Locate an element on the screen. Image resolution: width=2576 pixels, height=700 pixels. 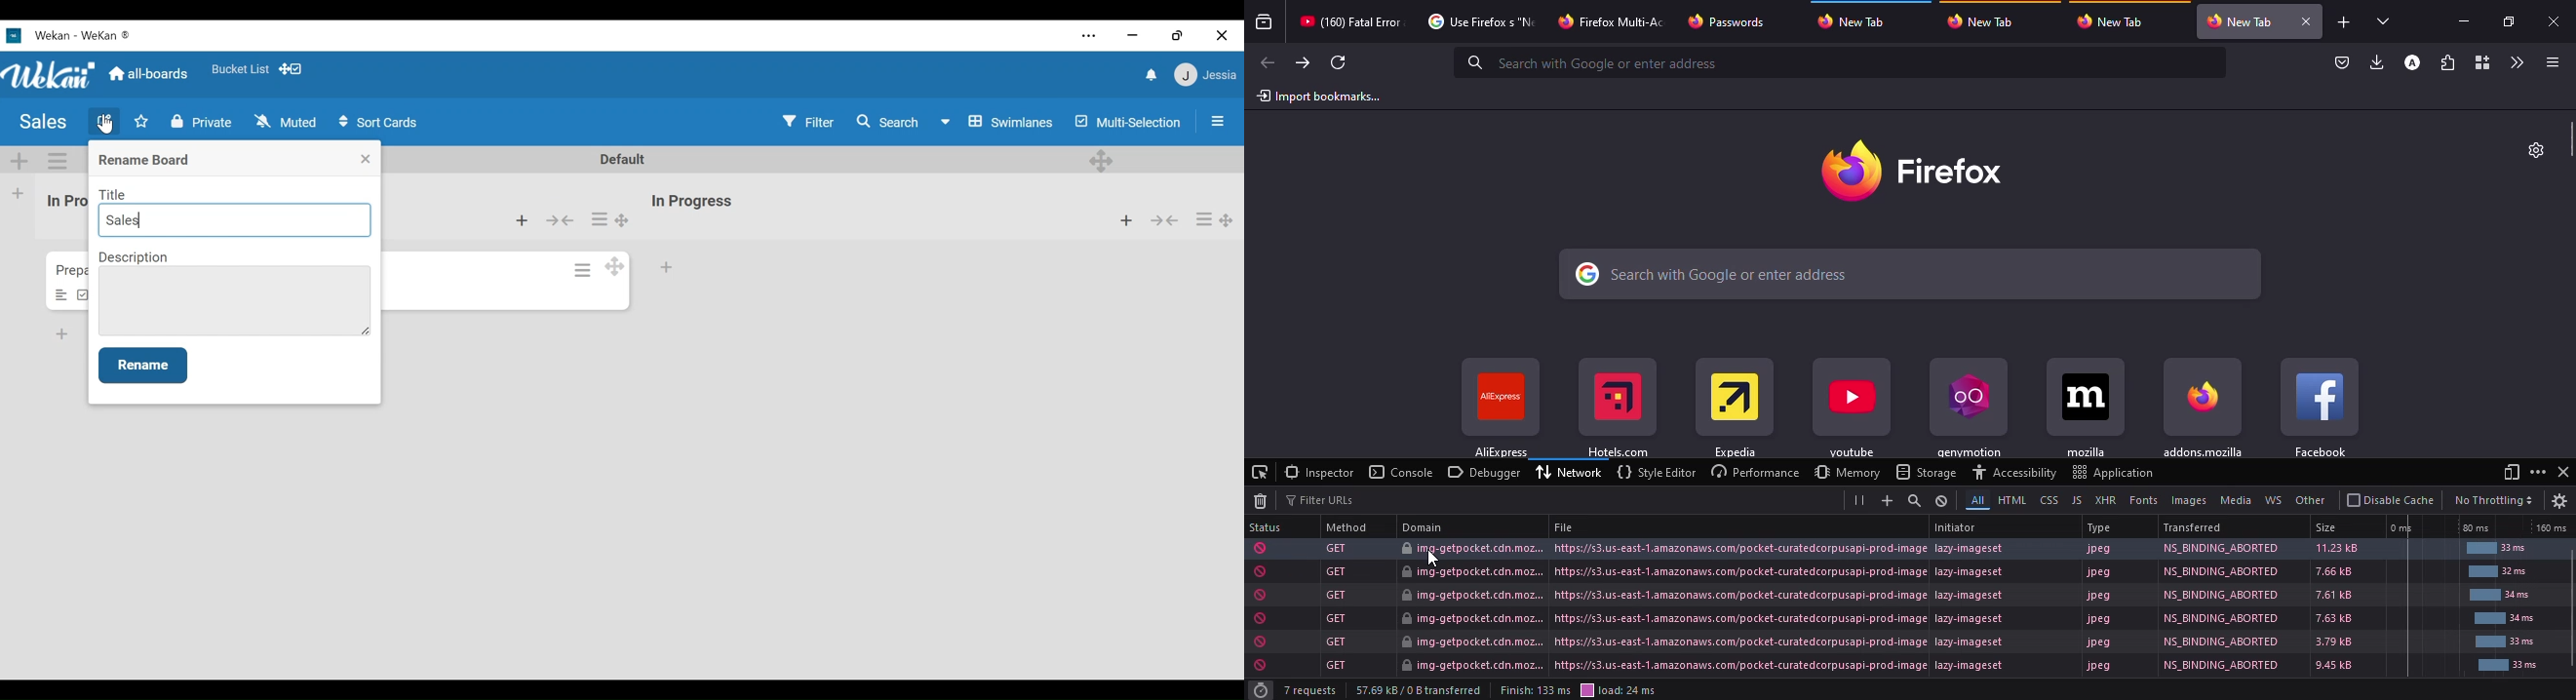
search is located at coordinates (1913, 500).